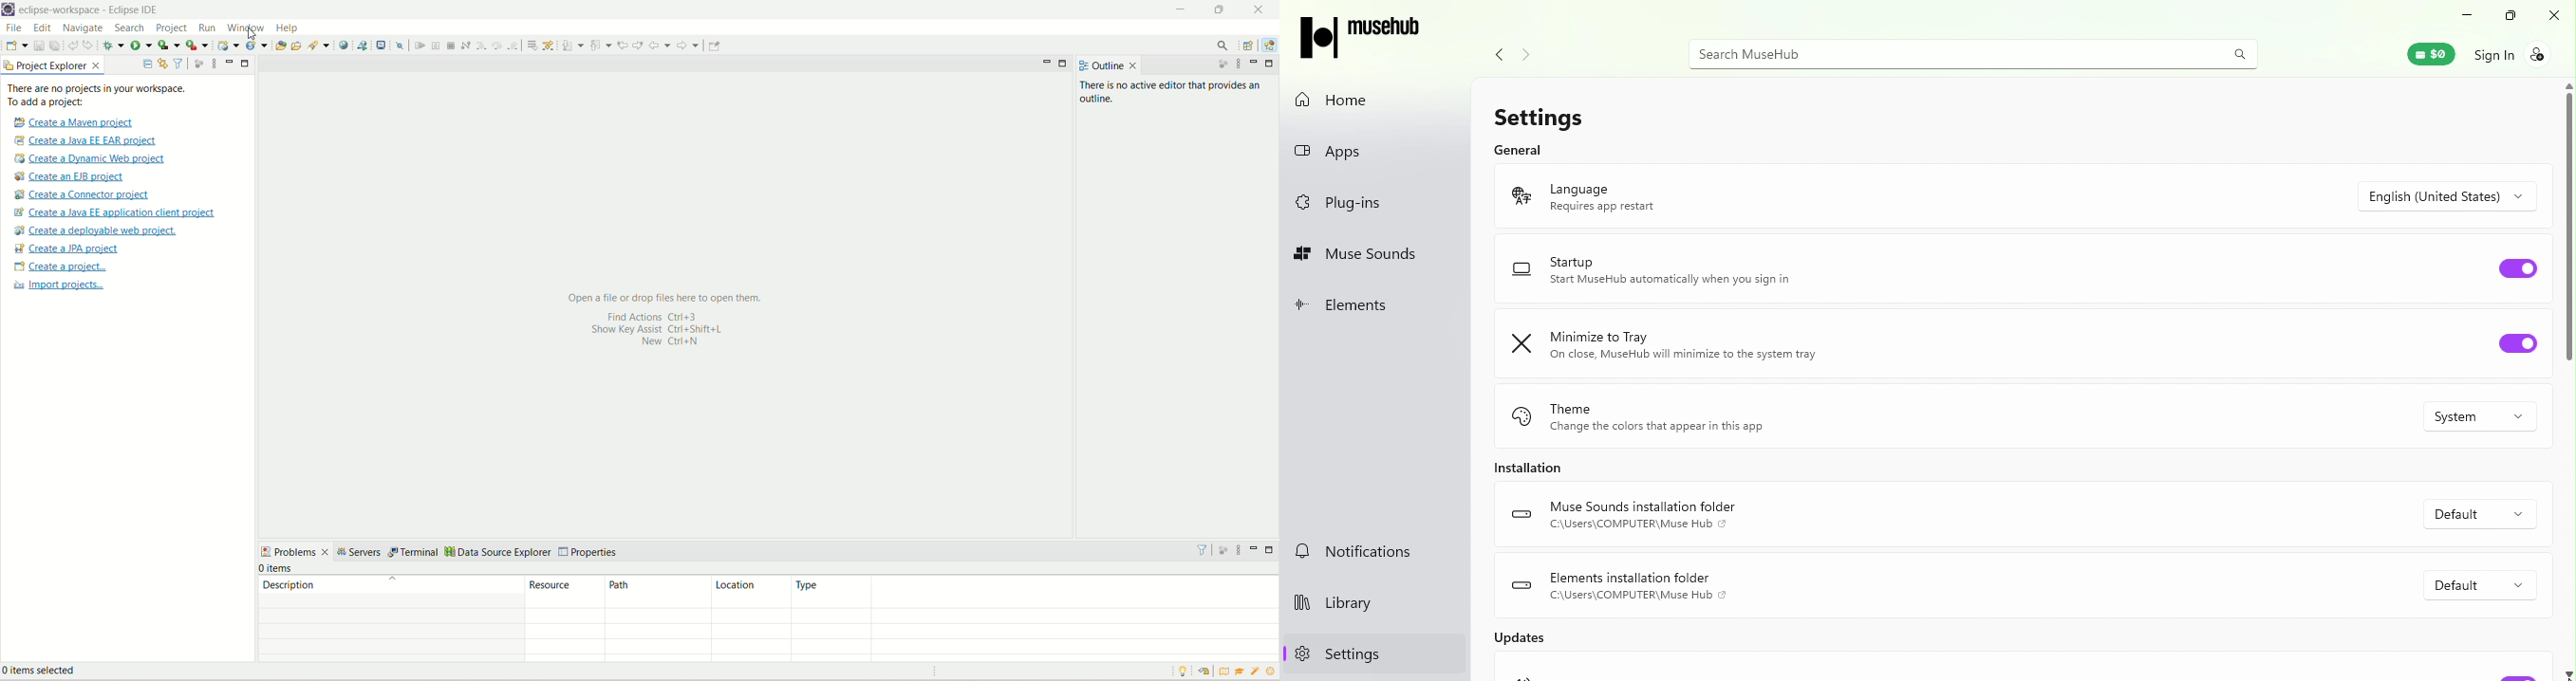 This screenshot has height=700, width=2576. Describe the element at coordinates (1644, 420) in the screenshot. I see `Theme` at that location.